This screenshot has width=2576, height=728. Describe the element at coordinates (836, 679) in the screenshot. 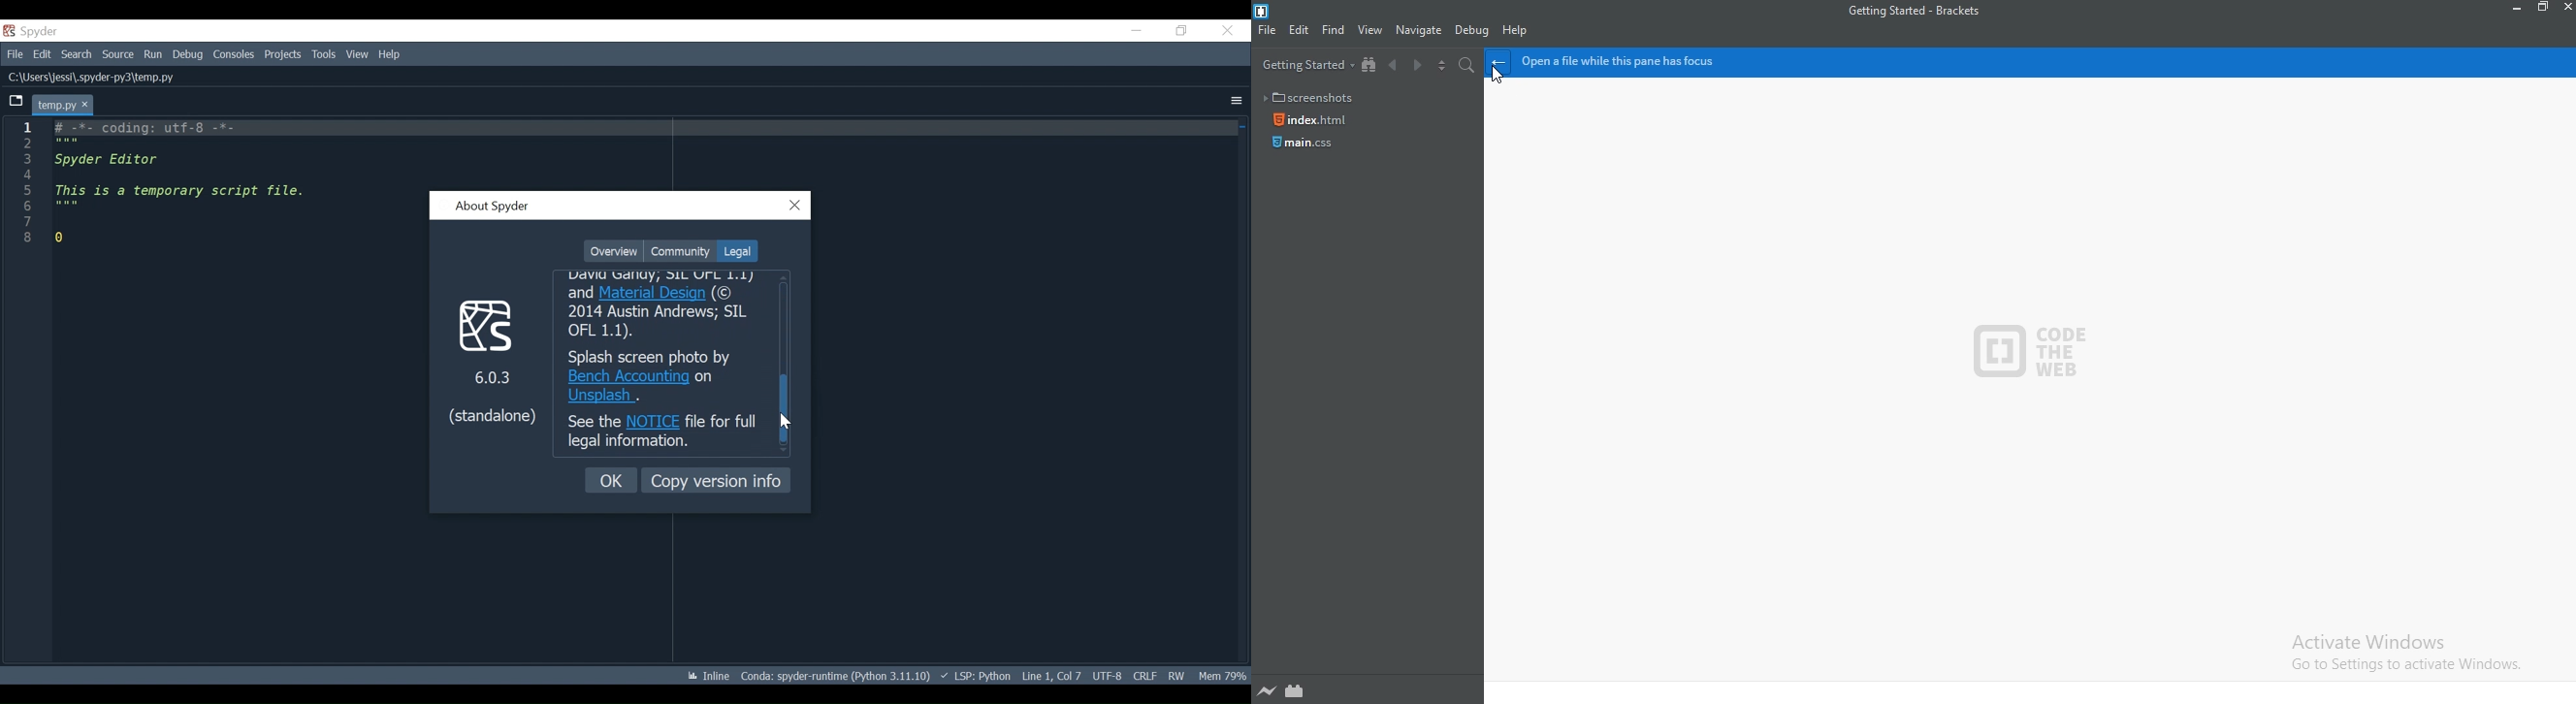

I see `Conda: spyder-runtime (Python 3.11.10)` at that location.